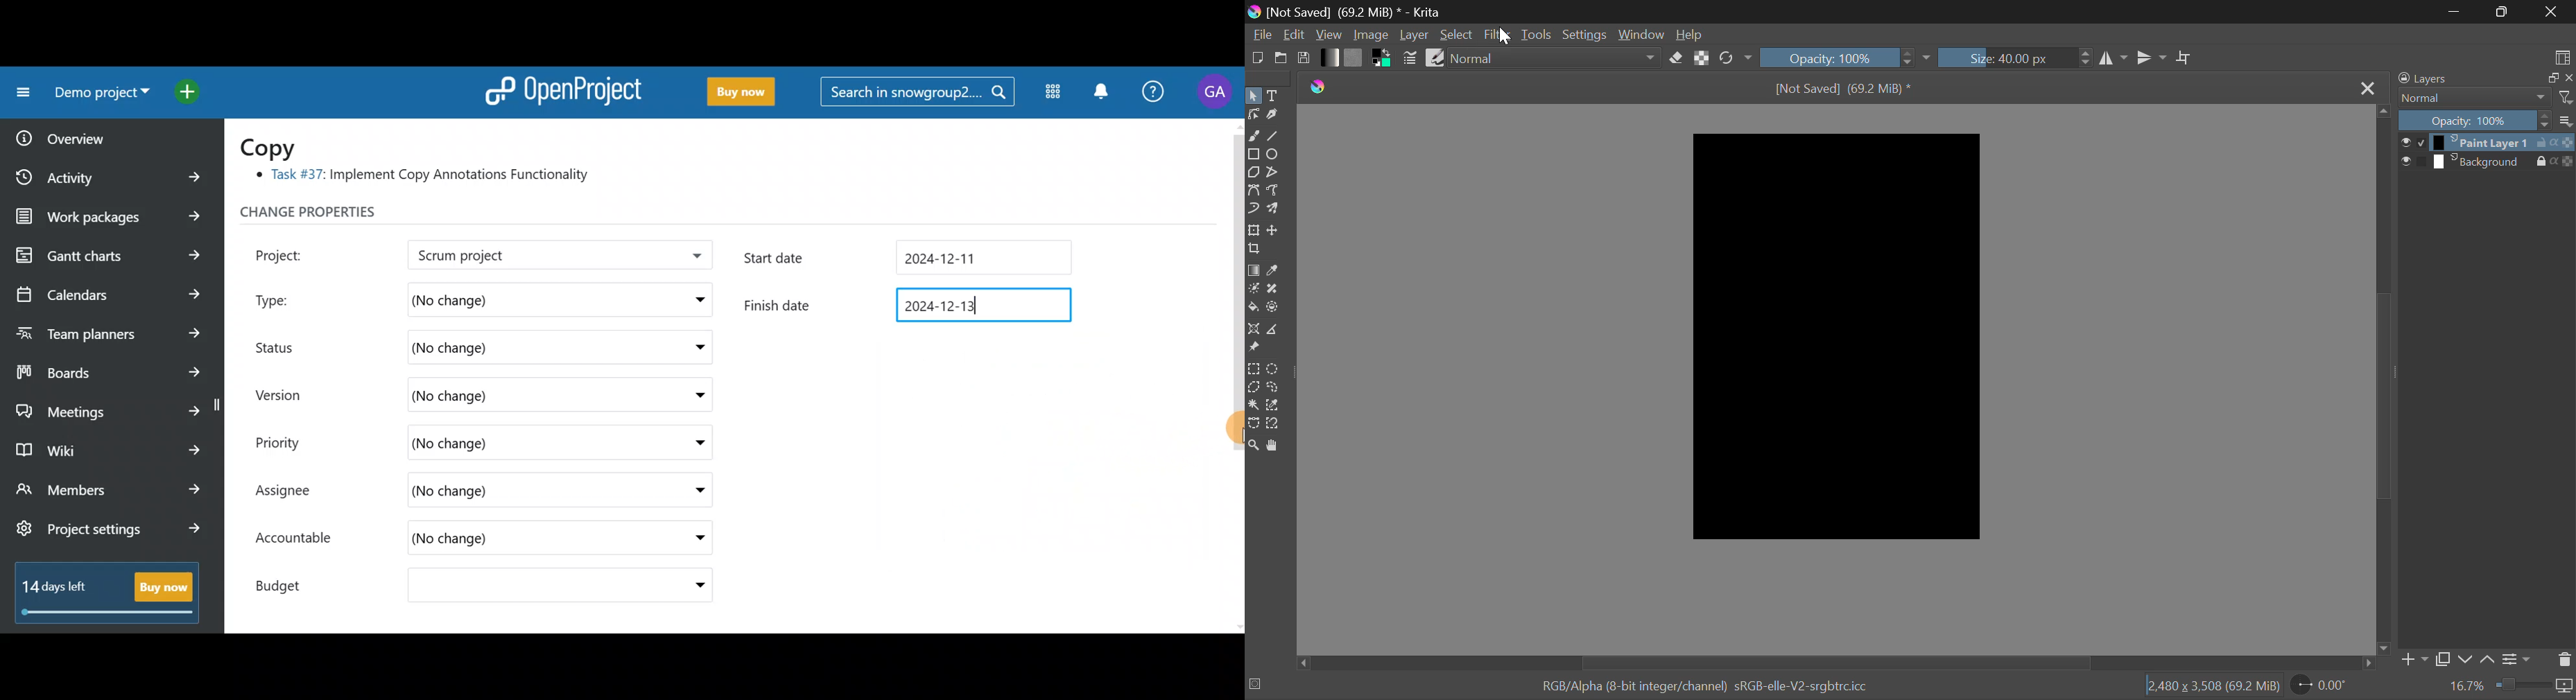 This screenshot has width=2576, height=700. I want to click on (No change), so click(497, 541).